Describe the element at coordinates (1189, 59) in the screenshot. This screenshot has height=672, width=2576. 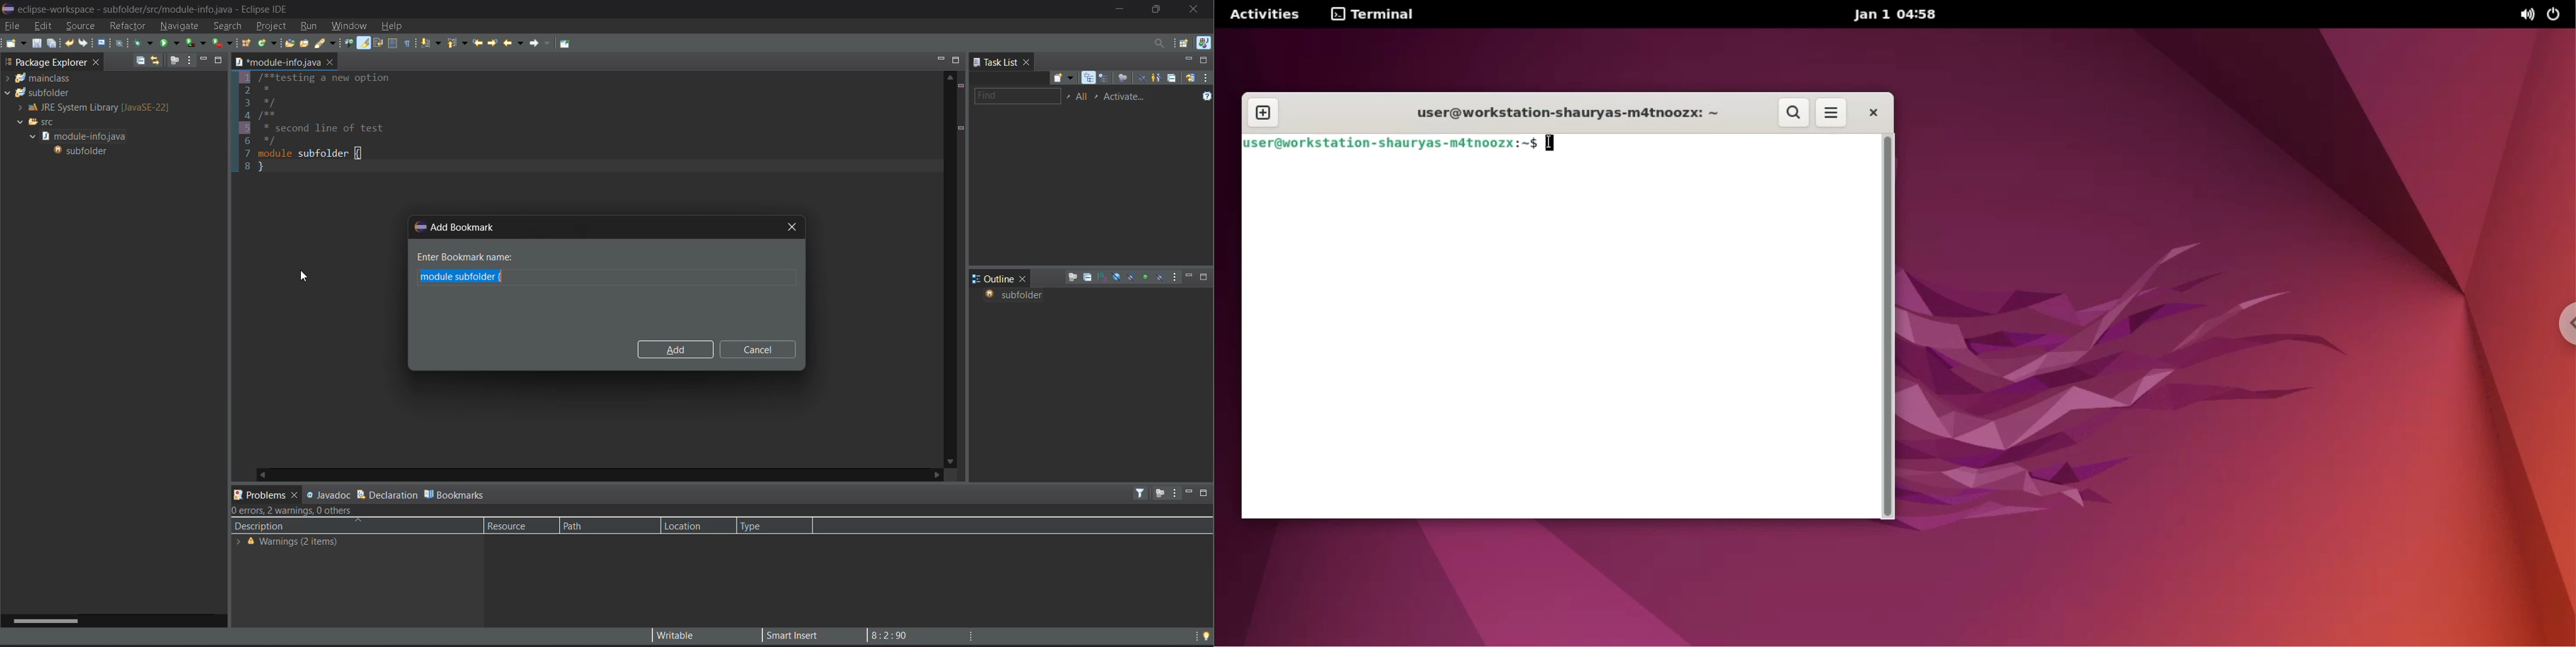
I see `minimize` at that location.